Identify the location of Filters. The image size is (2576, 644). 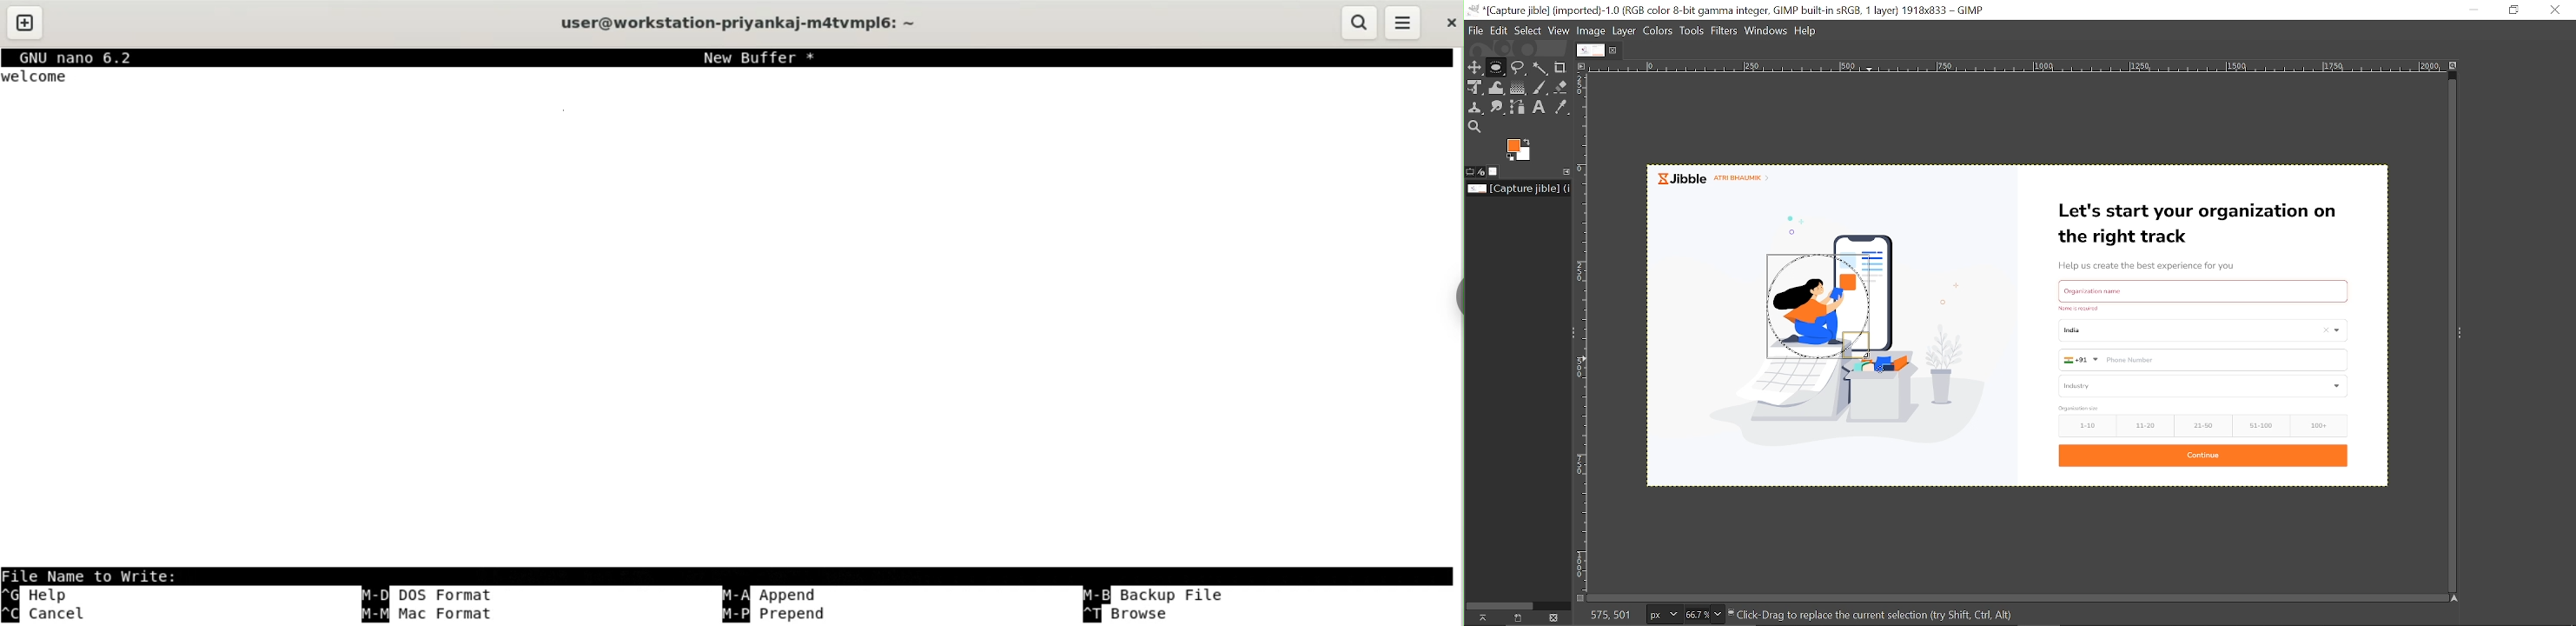
(1726, 30).